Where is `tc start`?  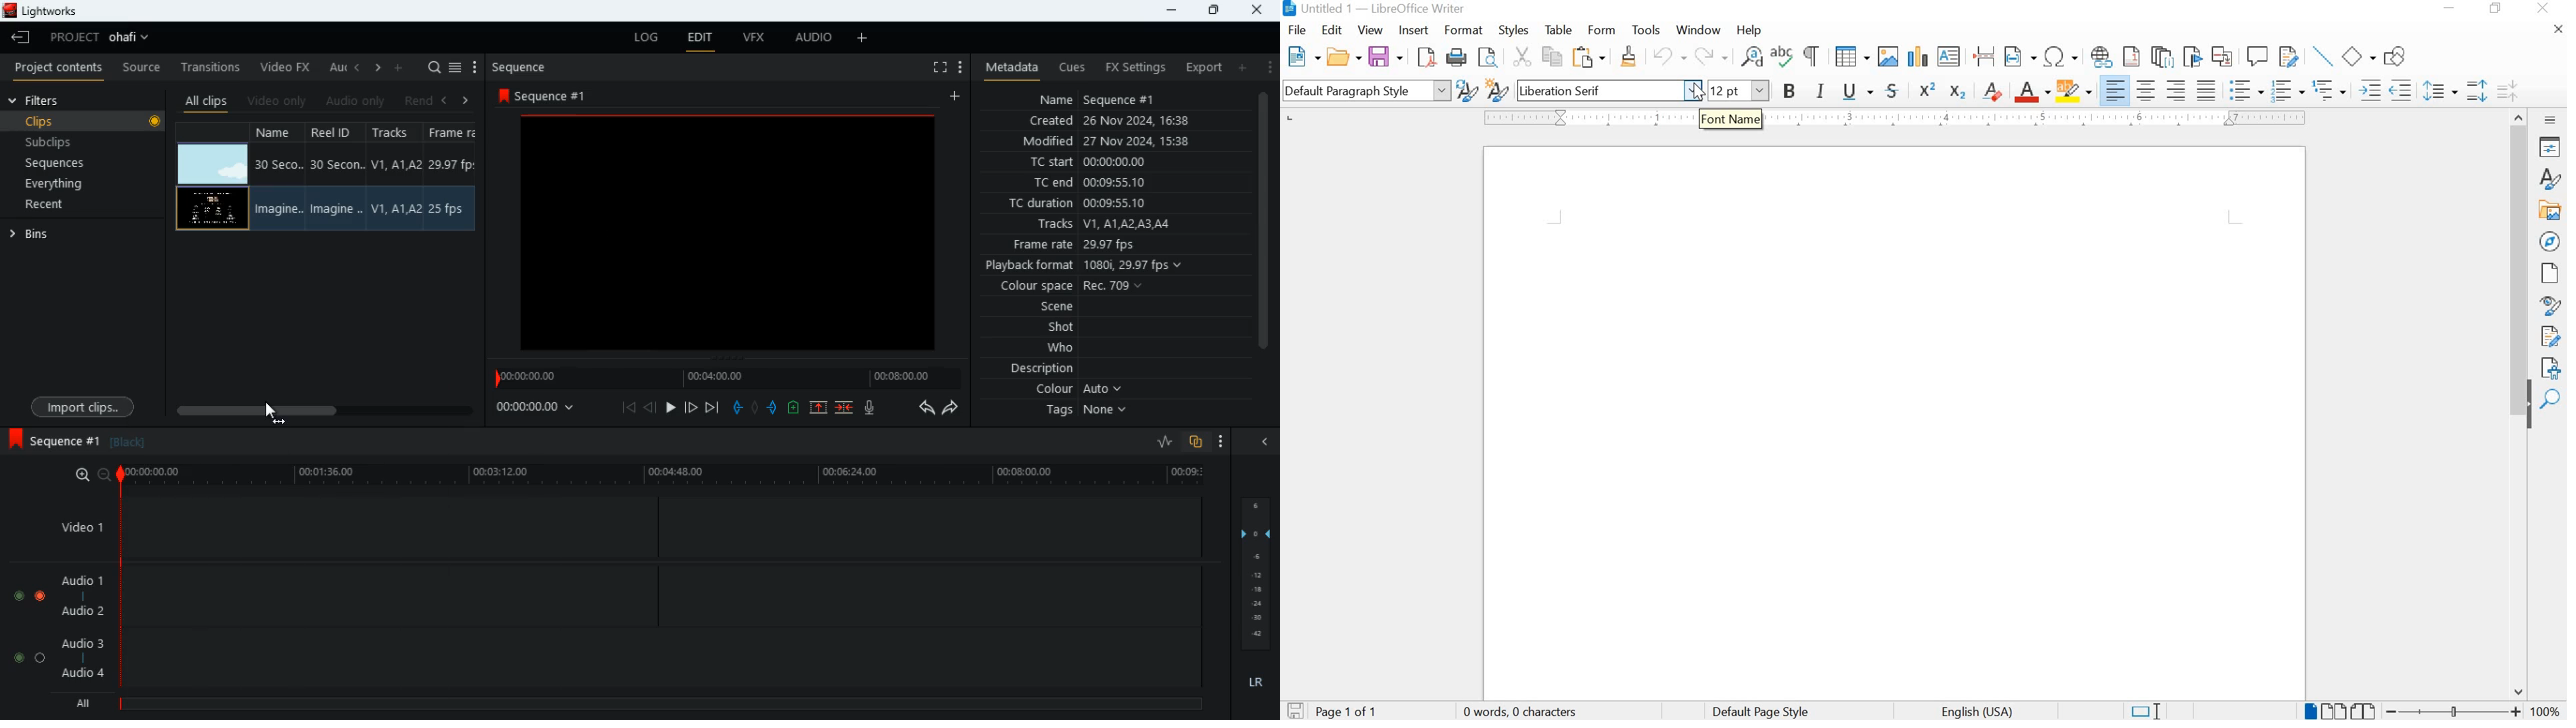 tc start is located at coordinates (1091, 162).